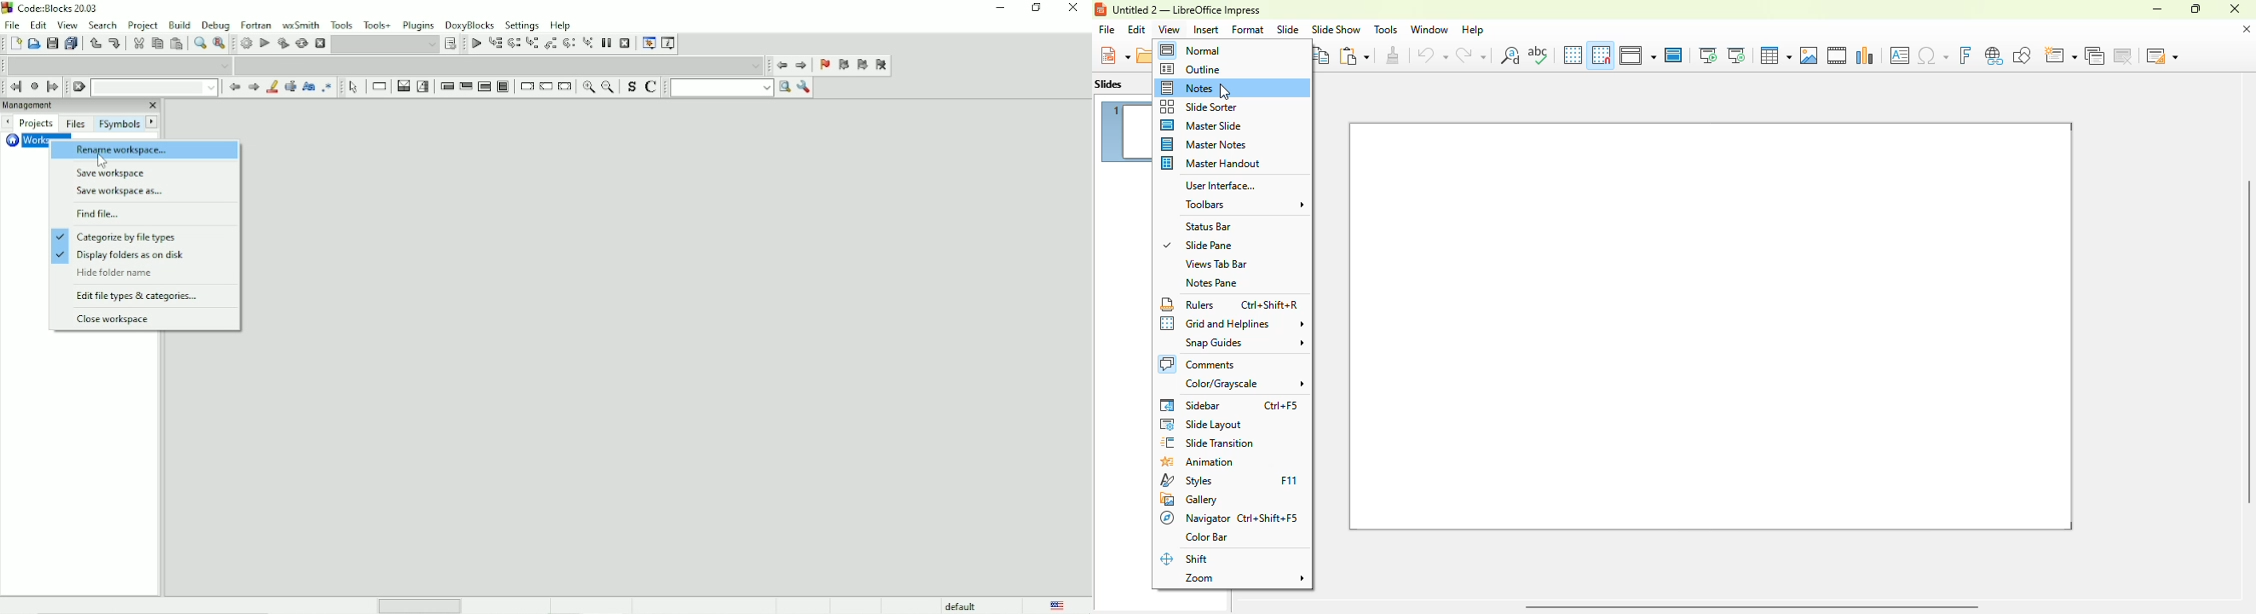 This screenshot has height=616, width=2268. Describe the element at coordinates (1210, 226) in the screenshot. I see `status bar` at that location.